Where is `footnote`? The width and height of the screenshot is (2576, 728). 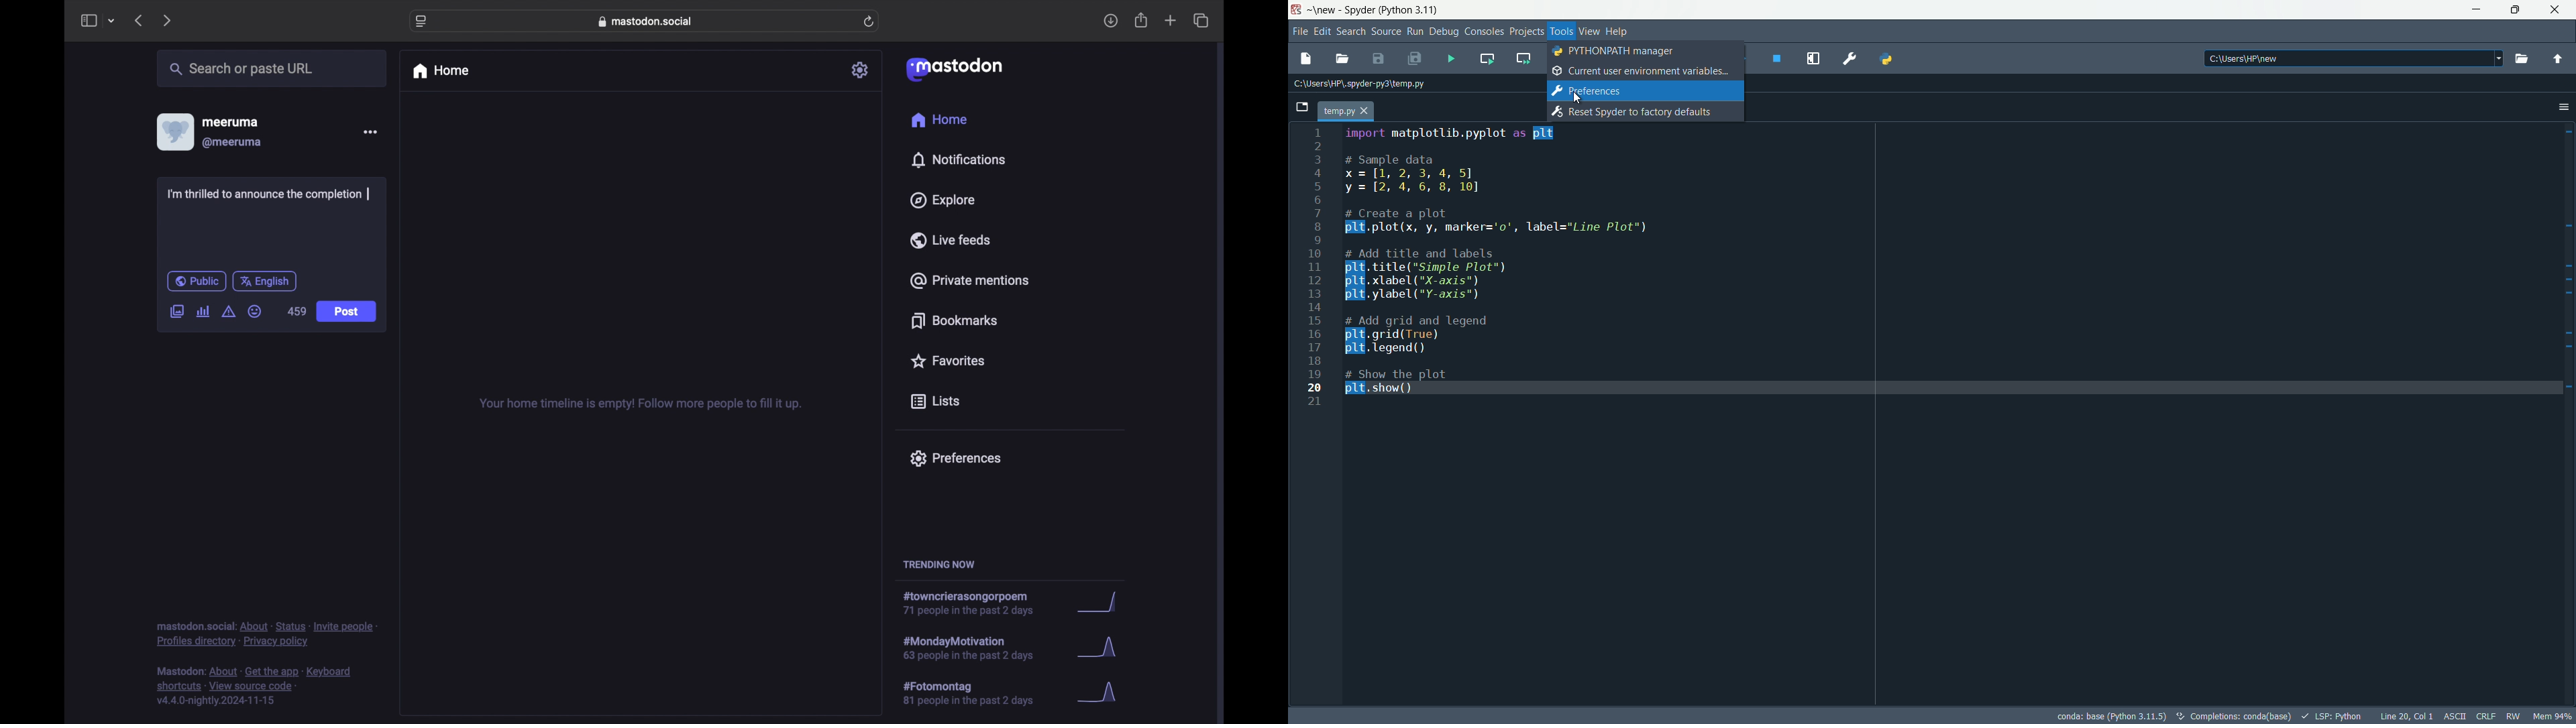
footnote is located at coordinates (254, 686).